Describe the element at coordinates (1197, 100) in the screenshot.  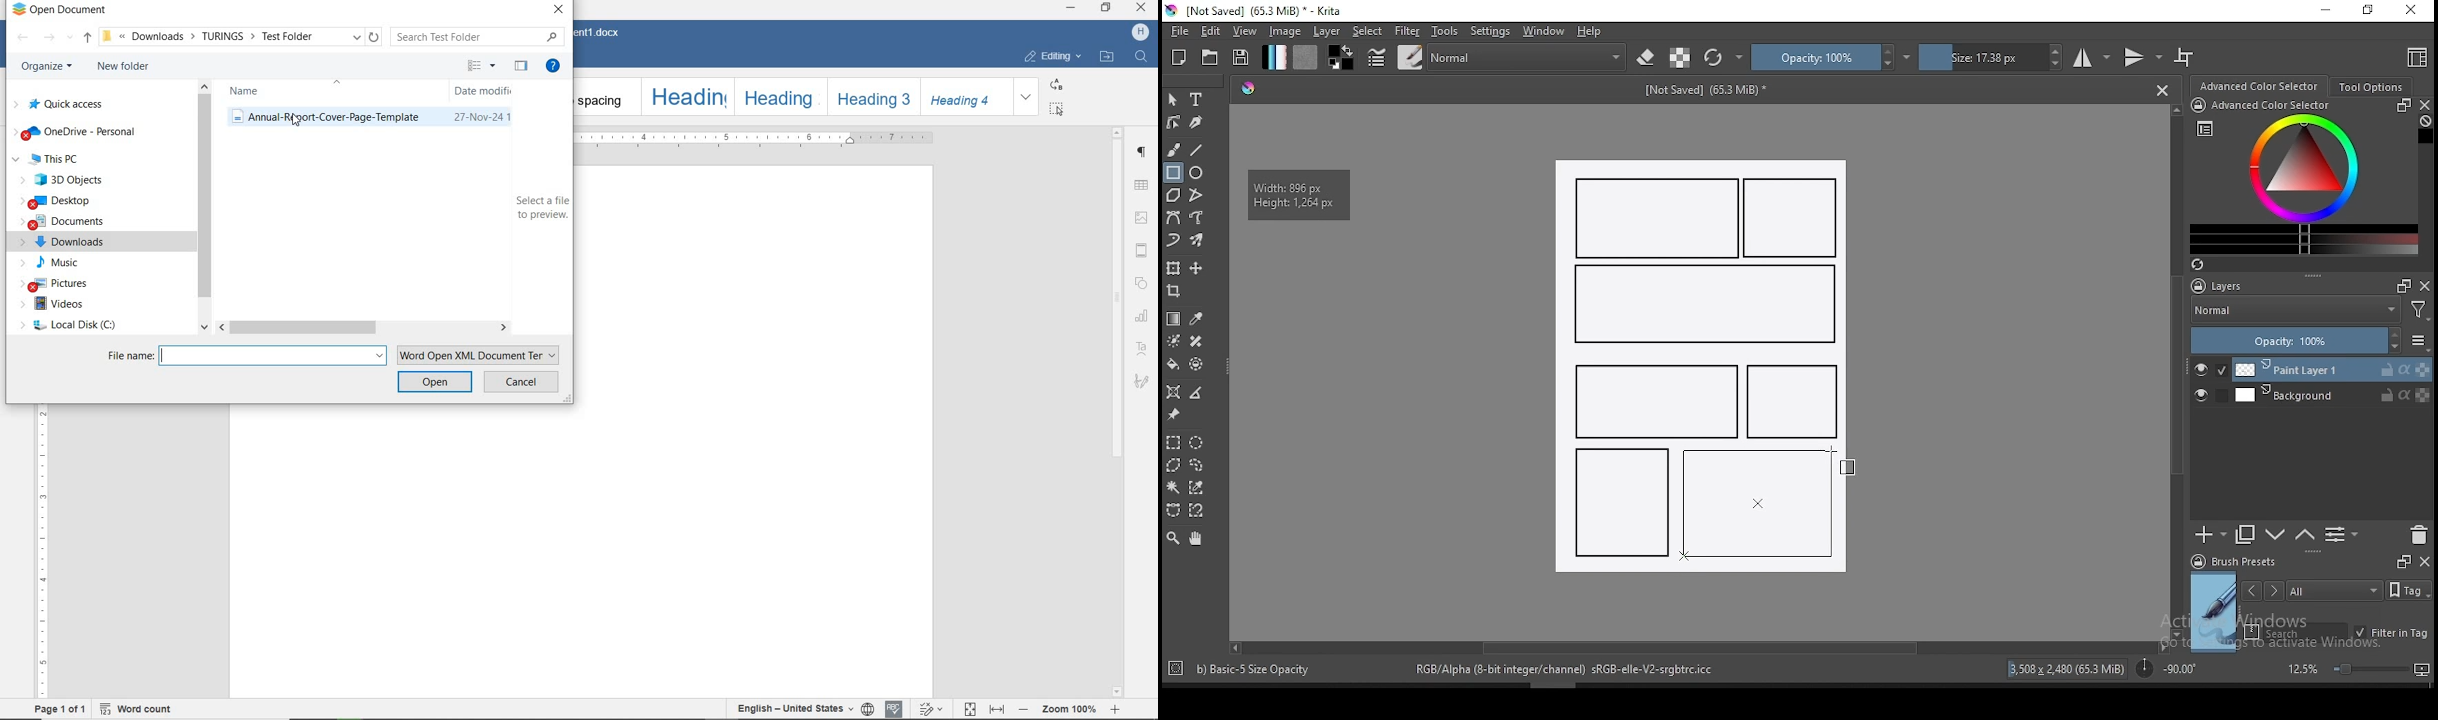
I see `text tool` at that location.